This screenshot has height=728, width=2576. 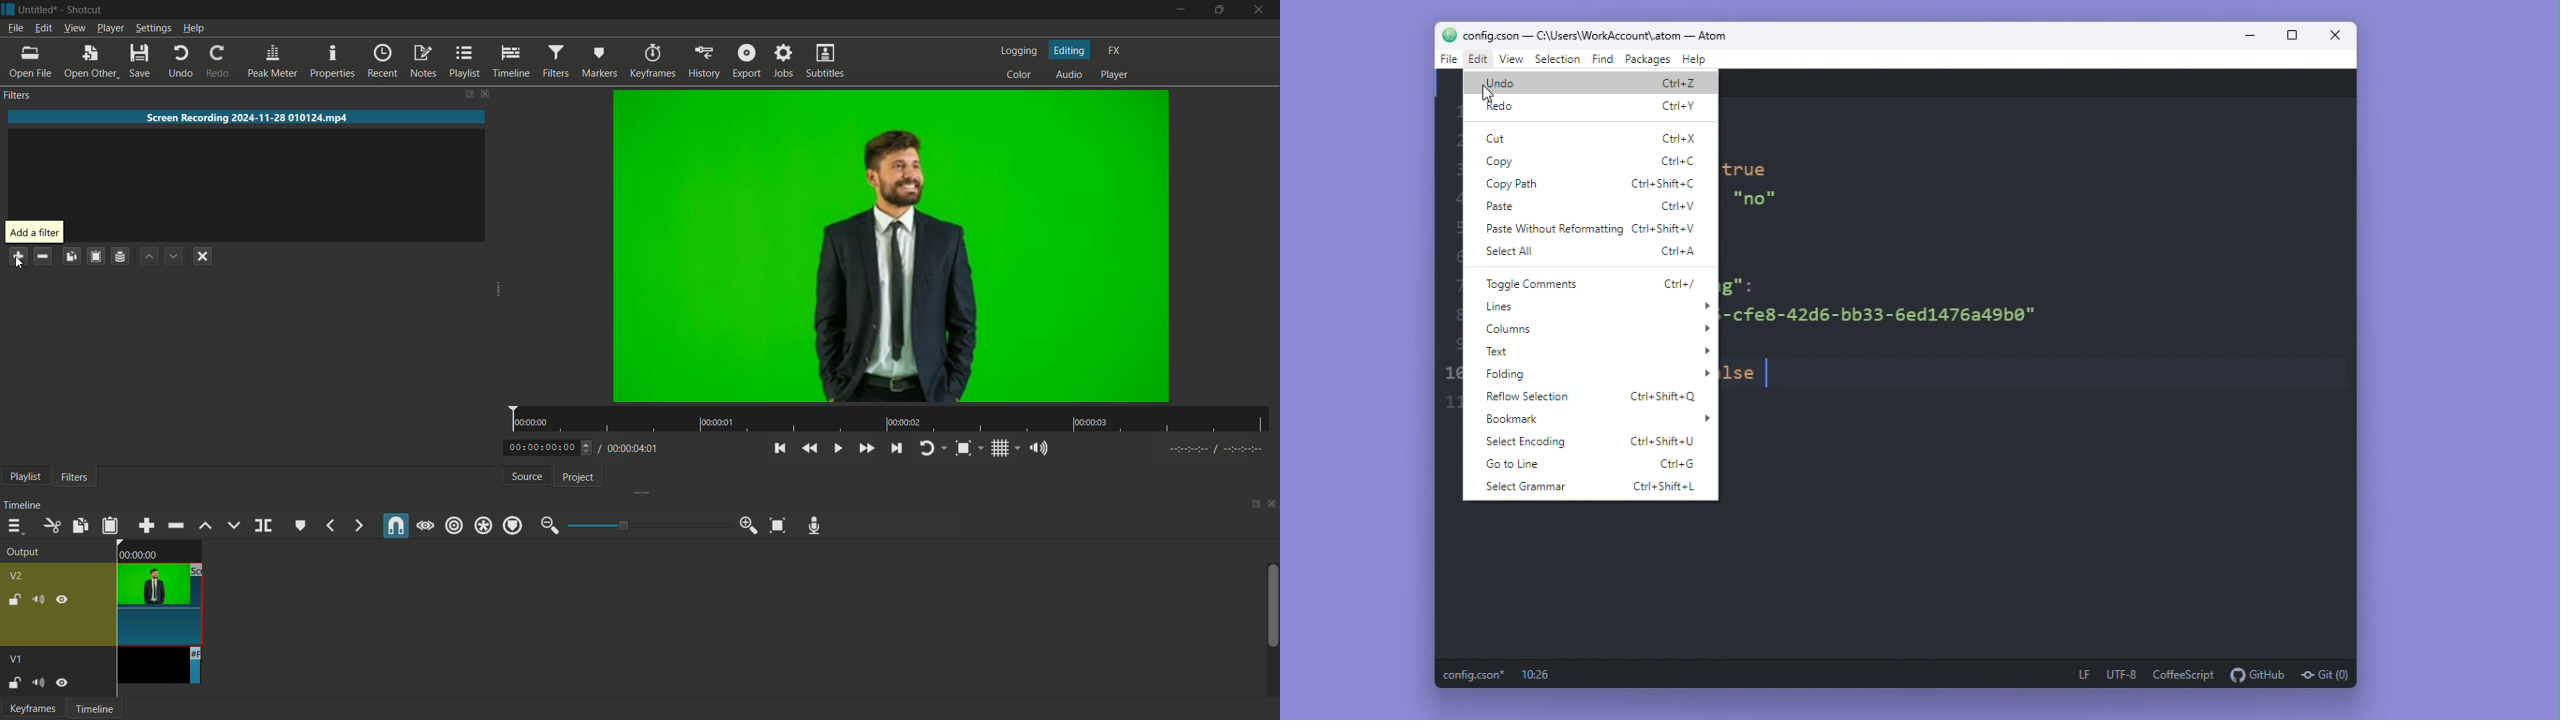 I want to click on ripple all tracks, so click(x=482, y=525).